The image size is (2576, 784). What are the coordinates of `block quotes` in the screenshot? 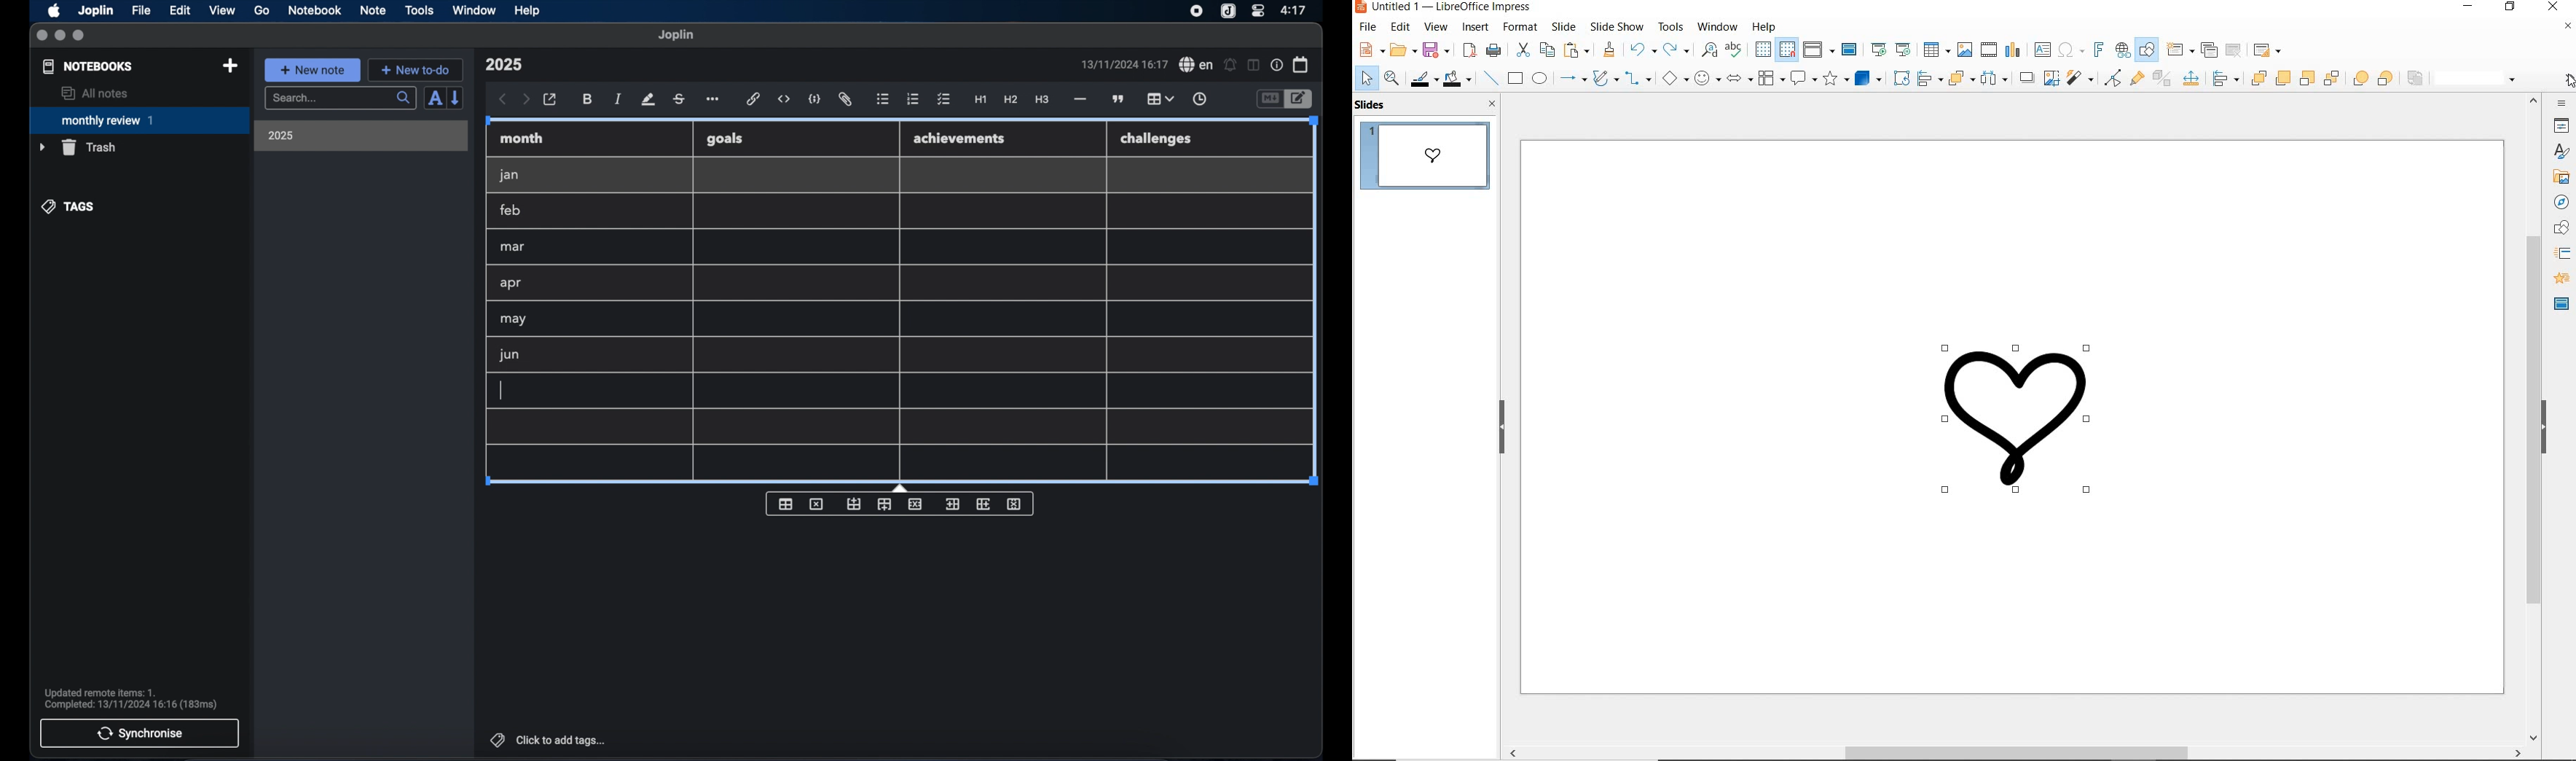 It's located at (1119, 99).